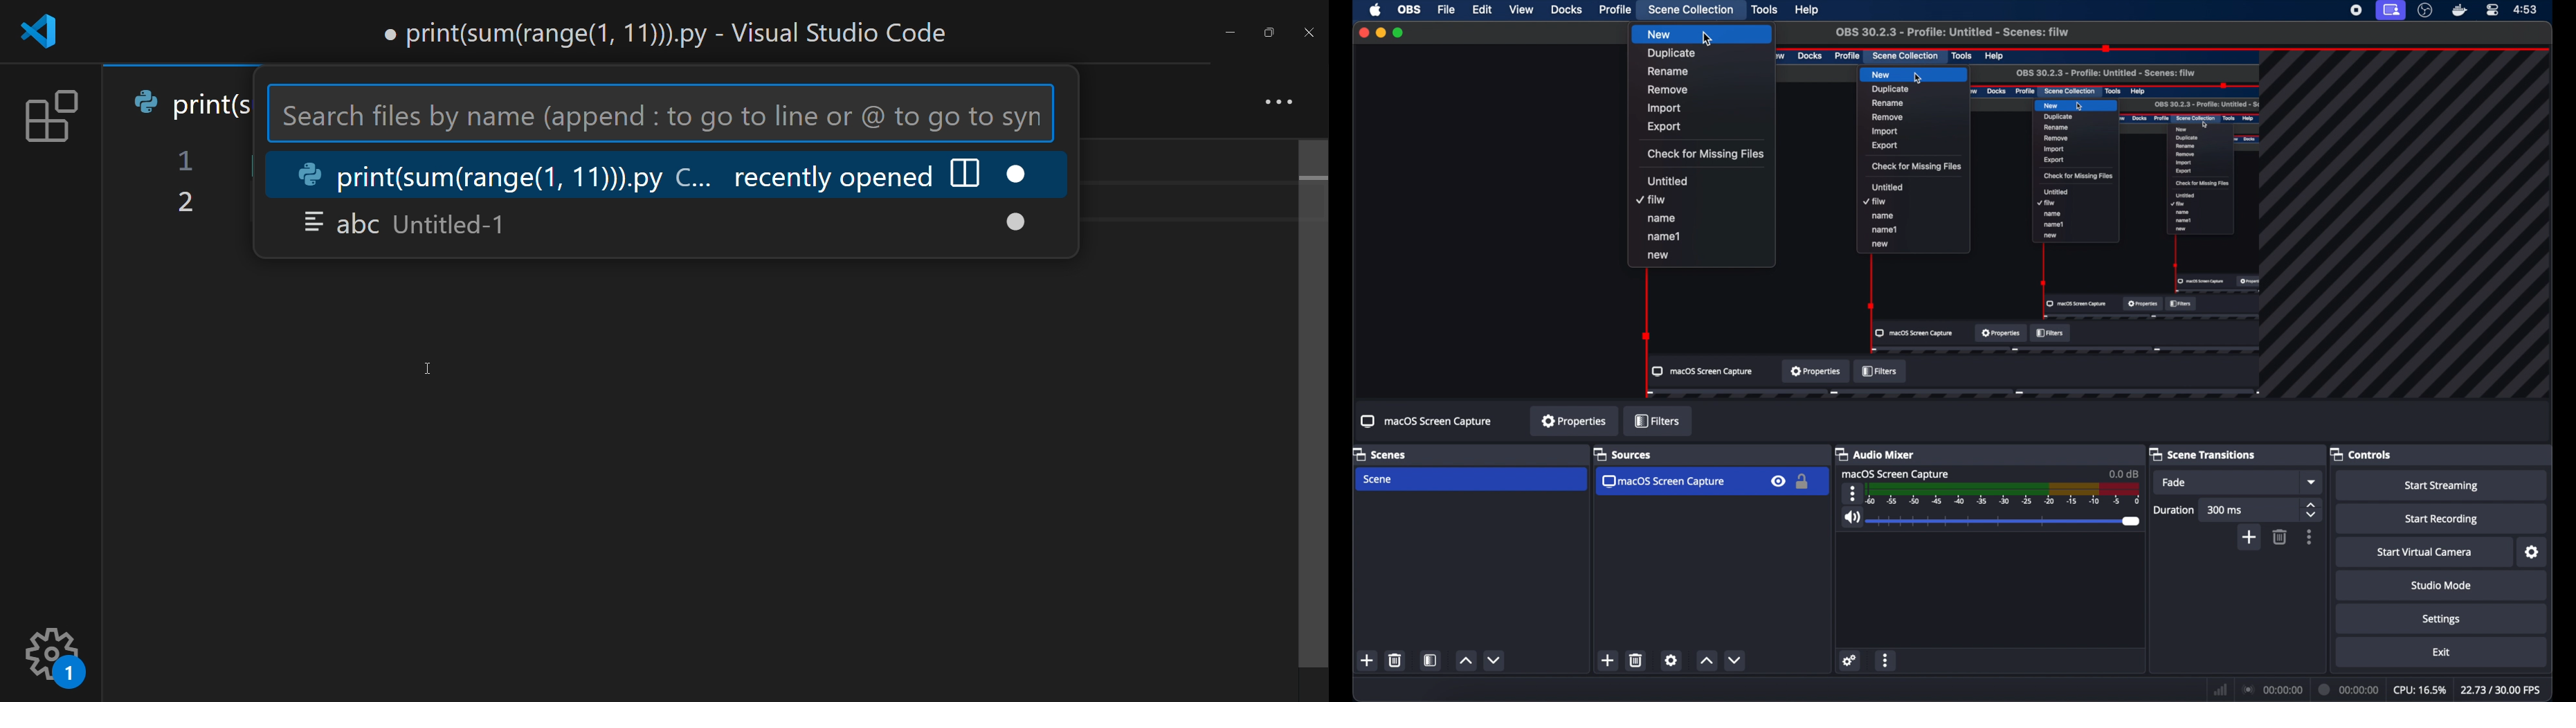 This screenshot has height=728, width=2576. What do you see at coordinates (2003, 521) in the screenshot?
I see `slider` at bounding box center [2003, 521].